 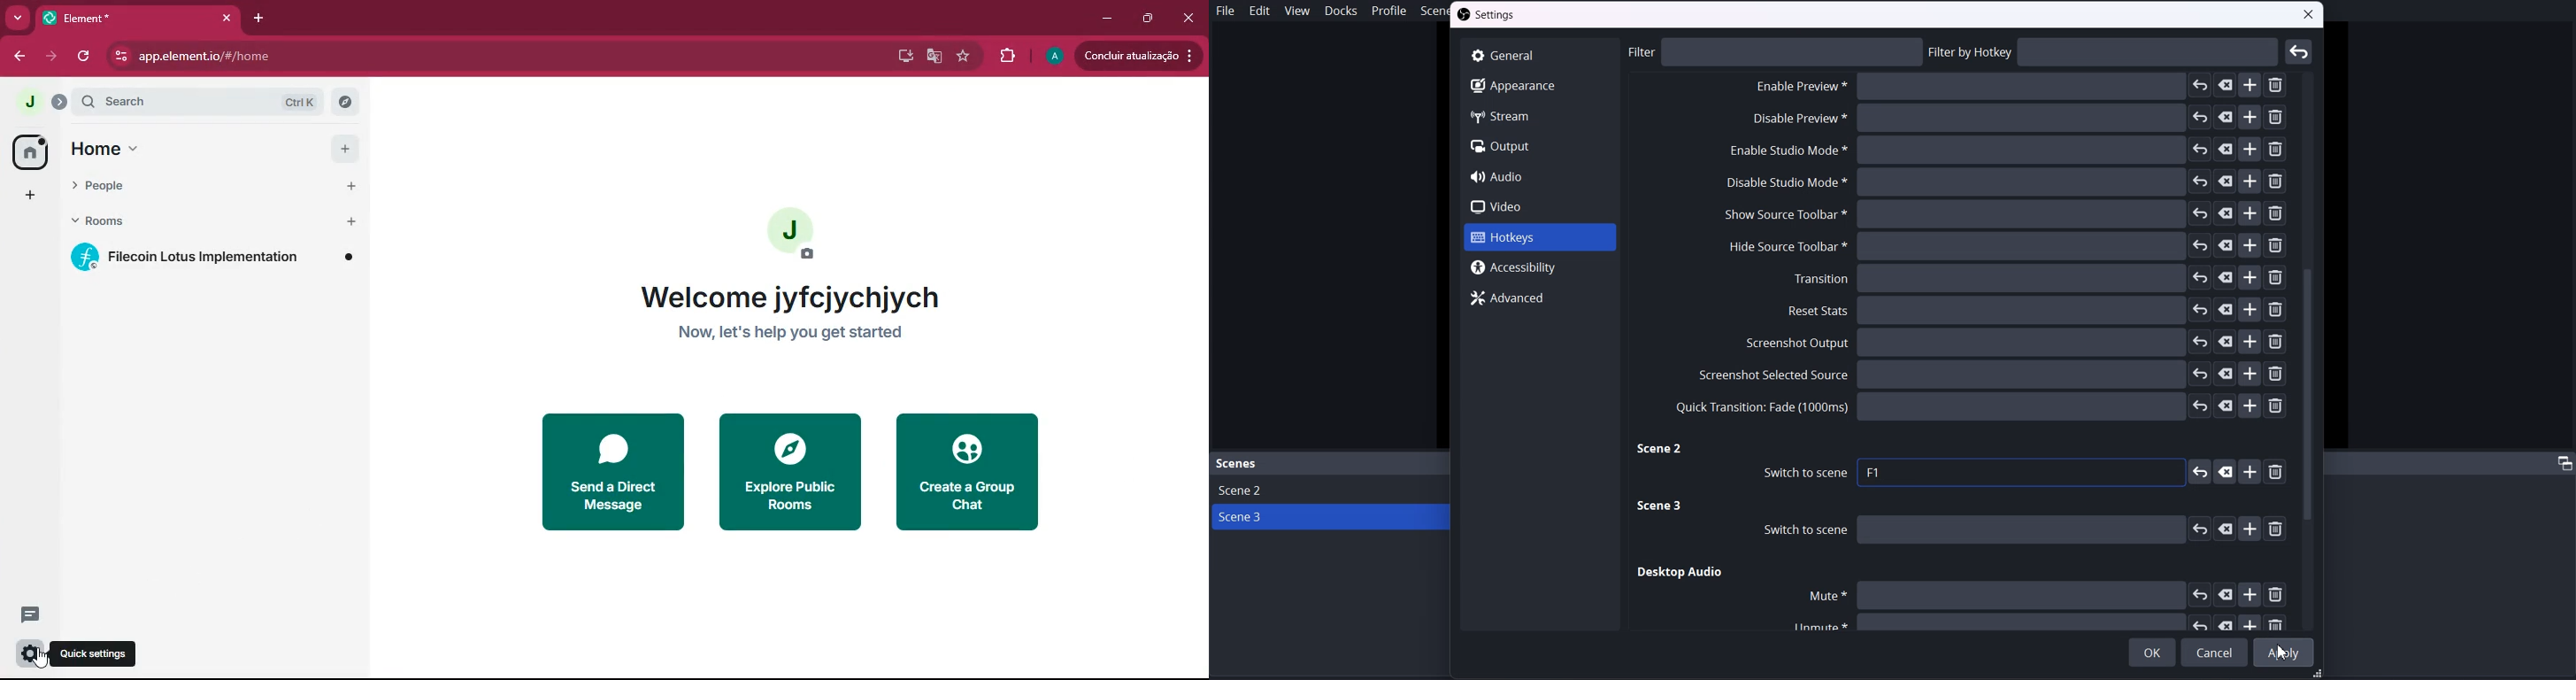 I want to click on reload, so click(x=2200, y=472).